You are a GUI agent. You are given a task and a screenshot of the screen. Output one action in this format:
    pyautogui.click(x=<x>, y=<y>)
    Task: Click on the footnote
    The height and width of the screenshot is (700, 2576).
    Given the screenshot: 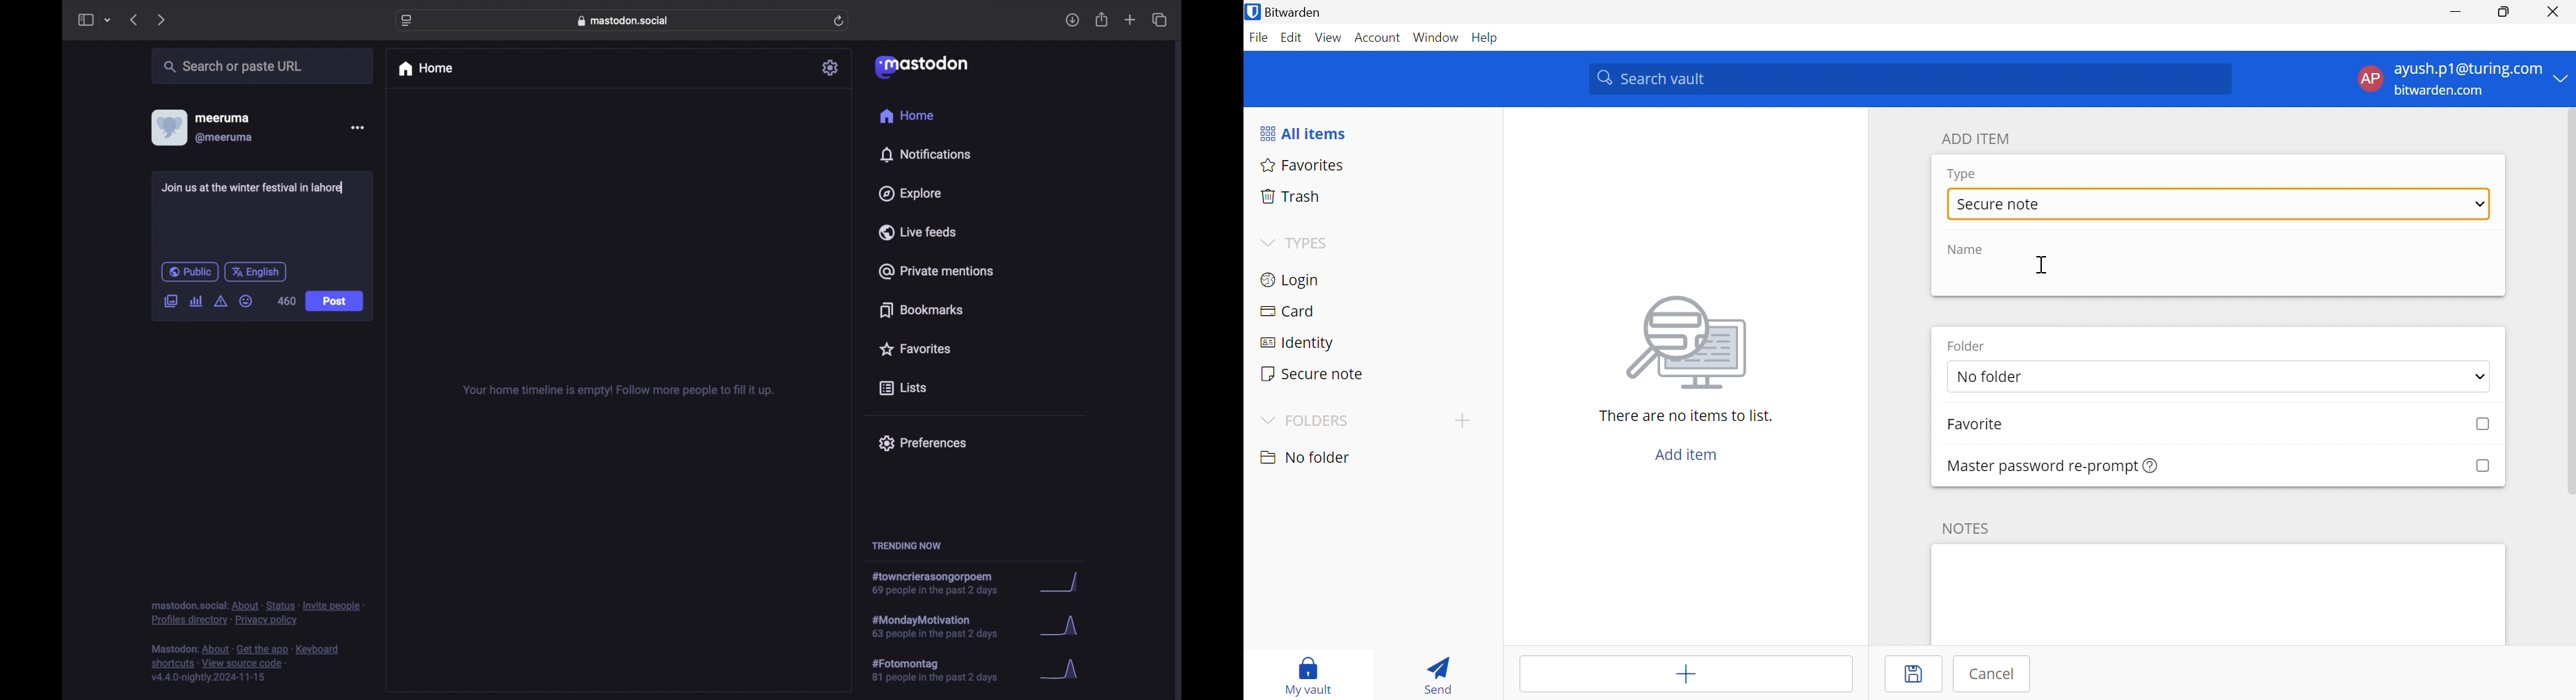 What is the action you would take?
    pyautogui.click(x=258, y=612)
    